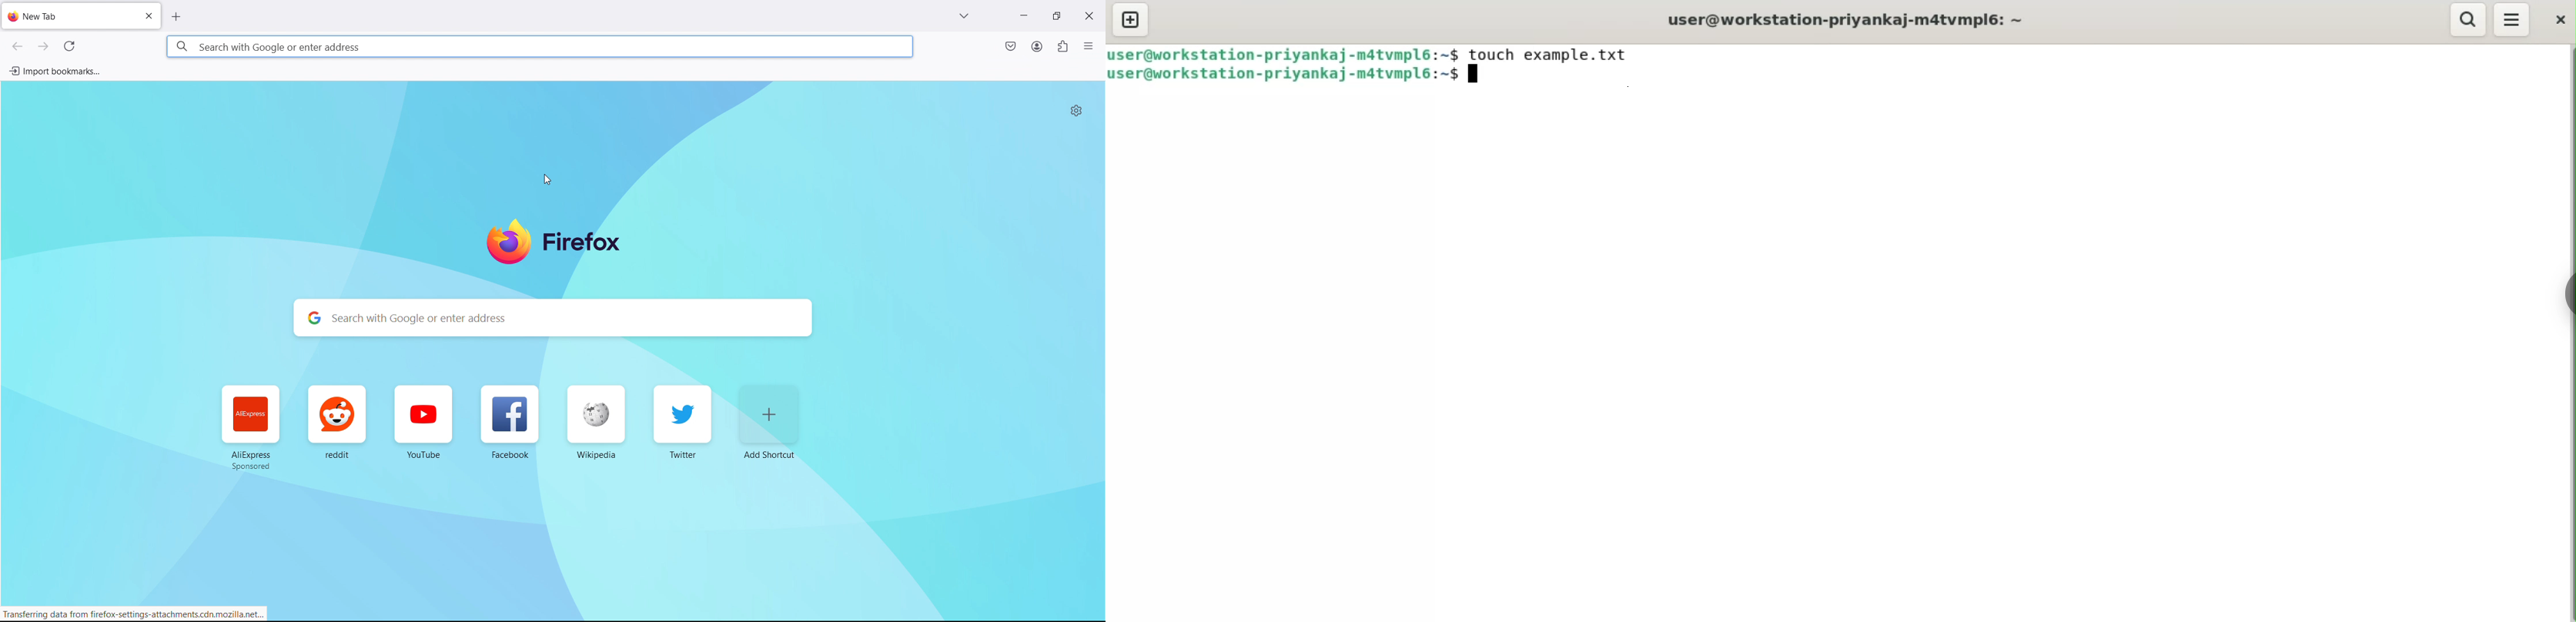 The image size is (2576, 644). Describe the element at coordinates (1284, 54) in the screenshot. I see `user@workstation-priyankaj-m4tvmpl6: ~$` at that location.